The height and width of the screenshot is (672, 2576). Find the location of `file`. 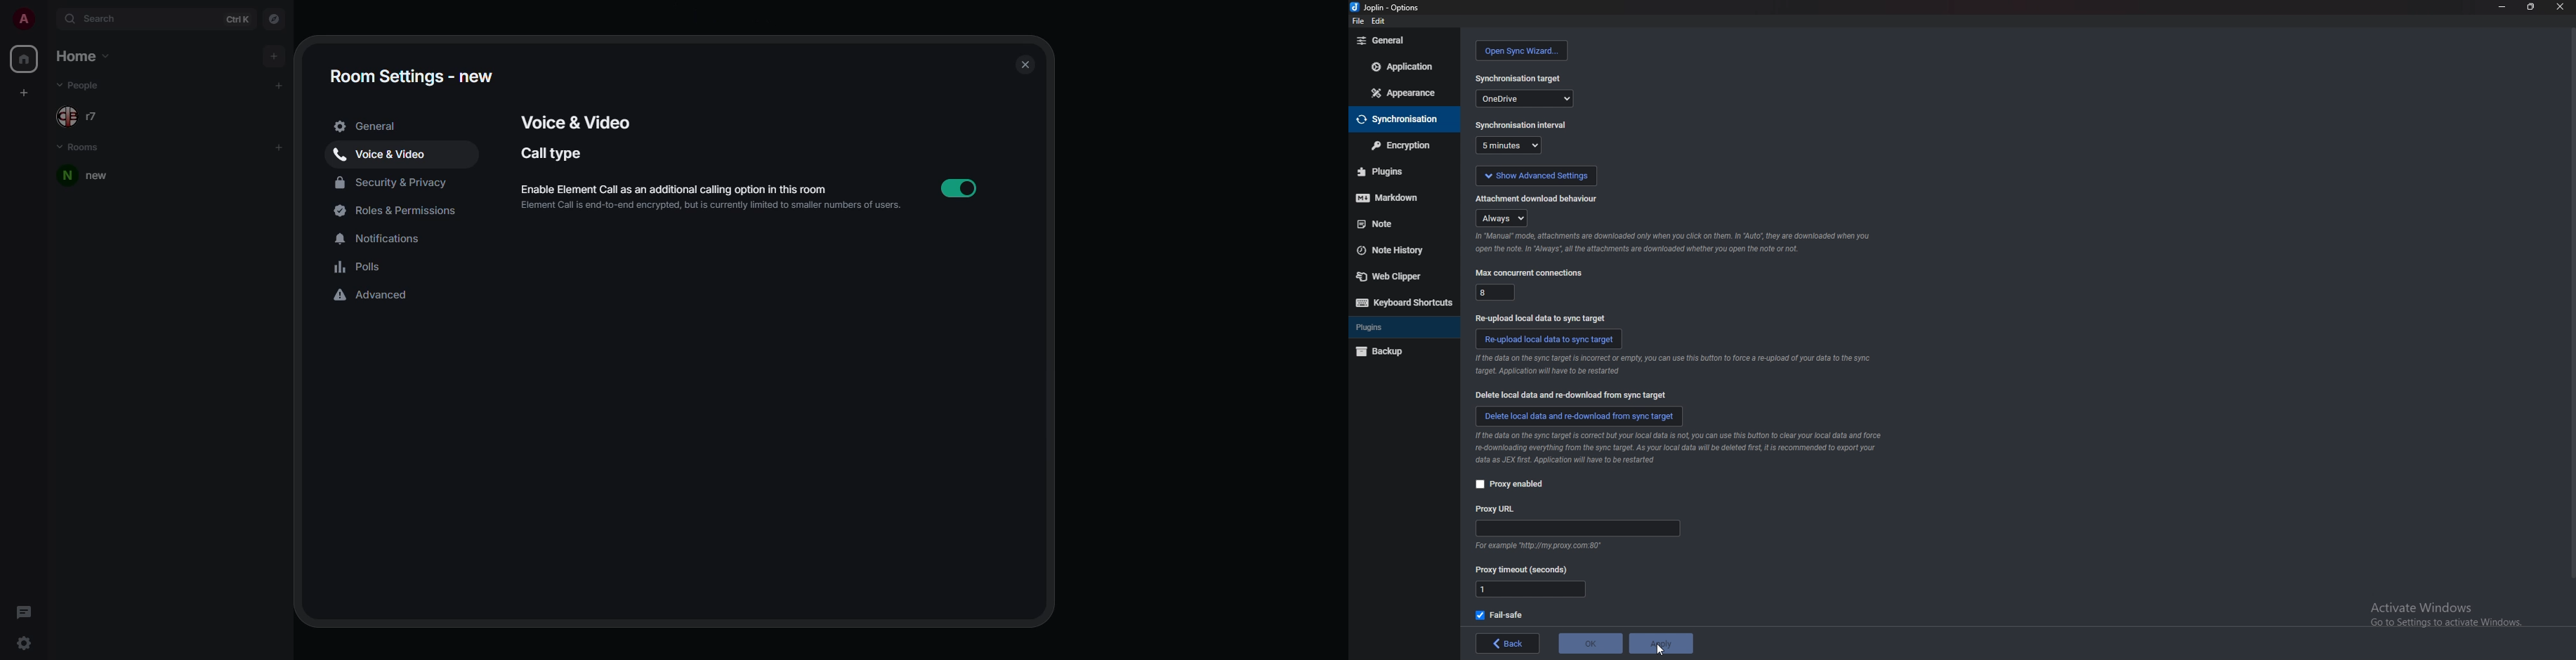

file is located at coordinates (1356, 20).